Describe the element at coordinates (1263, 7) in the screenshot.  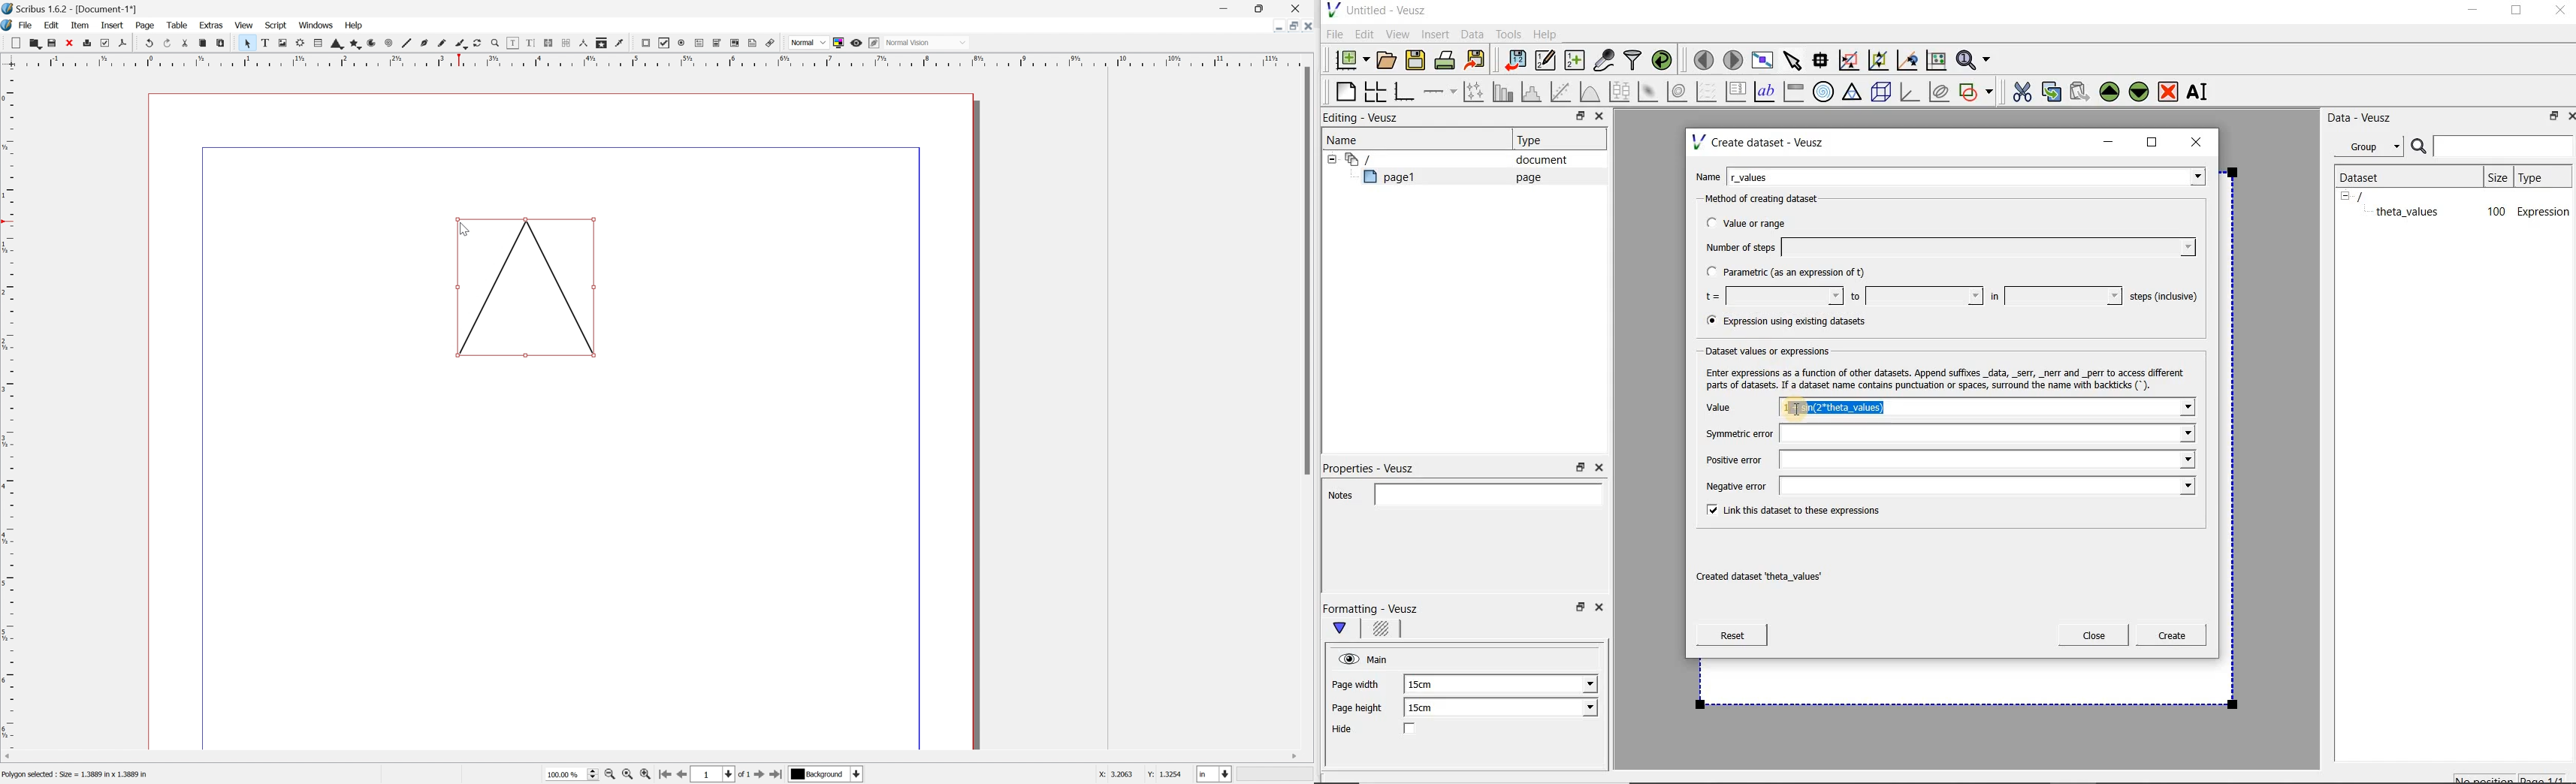
I see `Restore Down` at that location.